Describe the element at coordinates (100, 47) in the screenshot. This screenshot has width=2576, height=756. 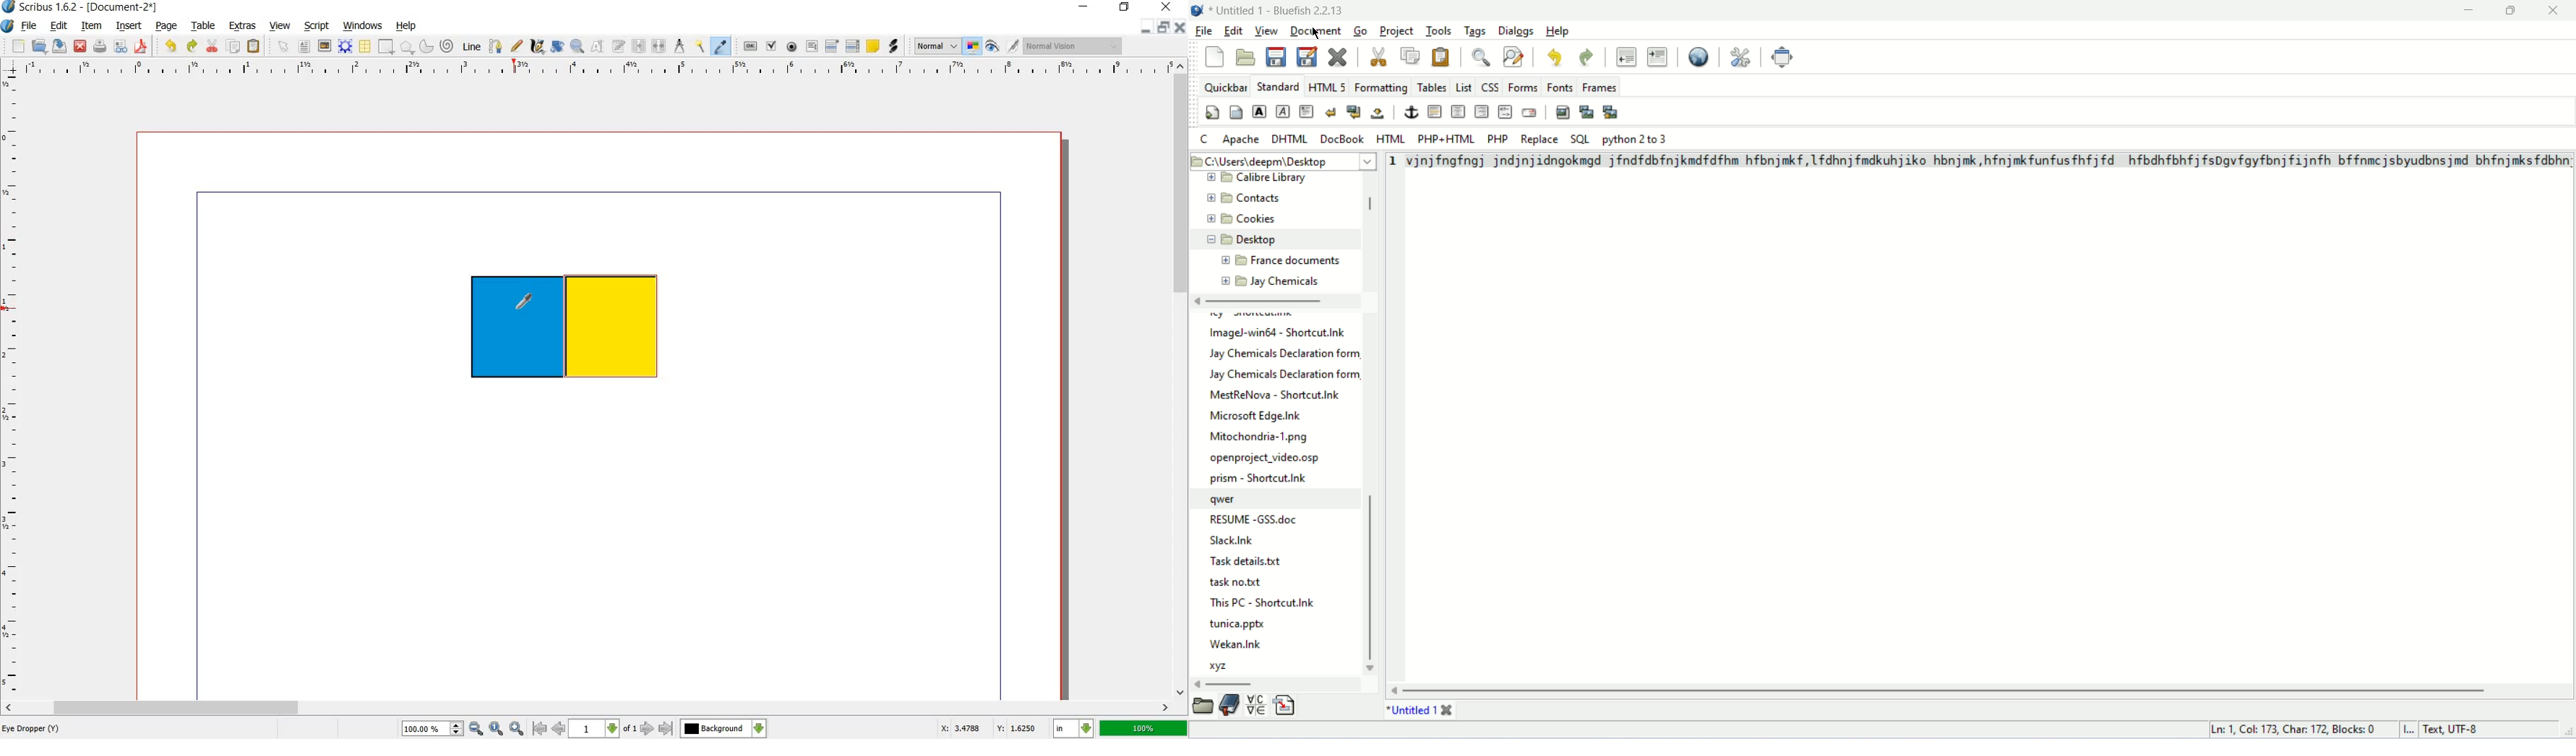
I see `print` at that location.